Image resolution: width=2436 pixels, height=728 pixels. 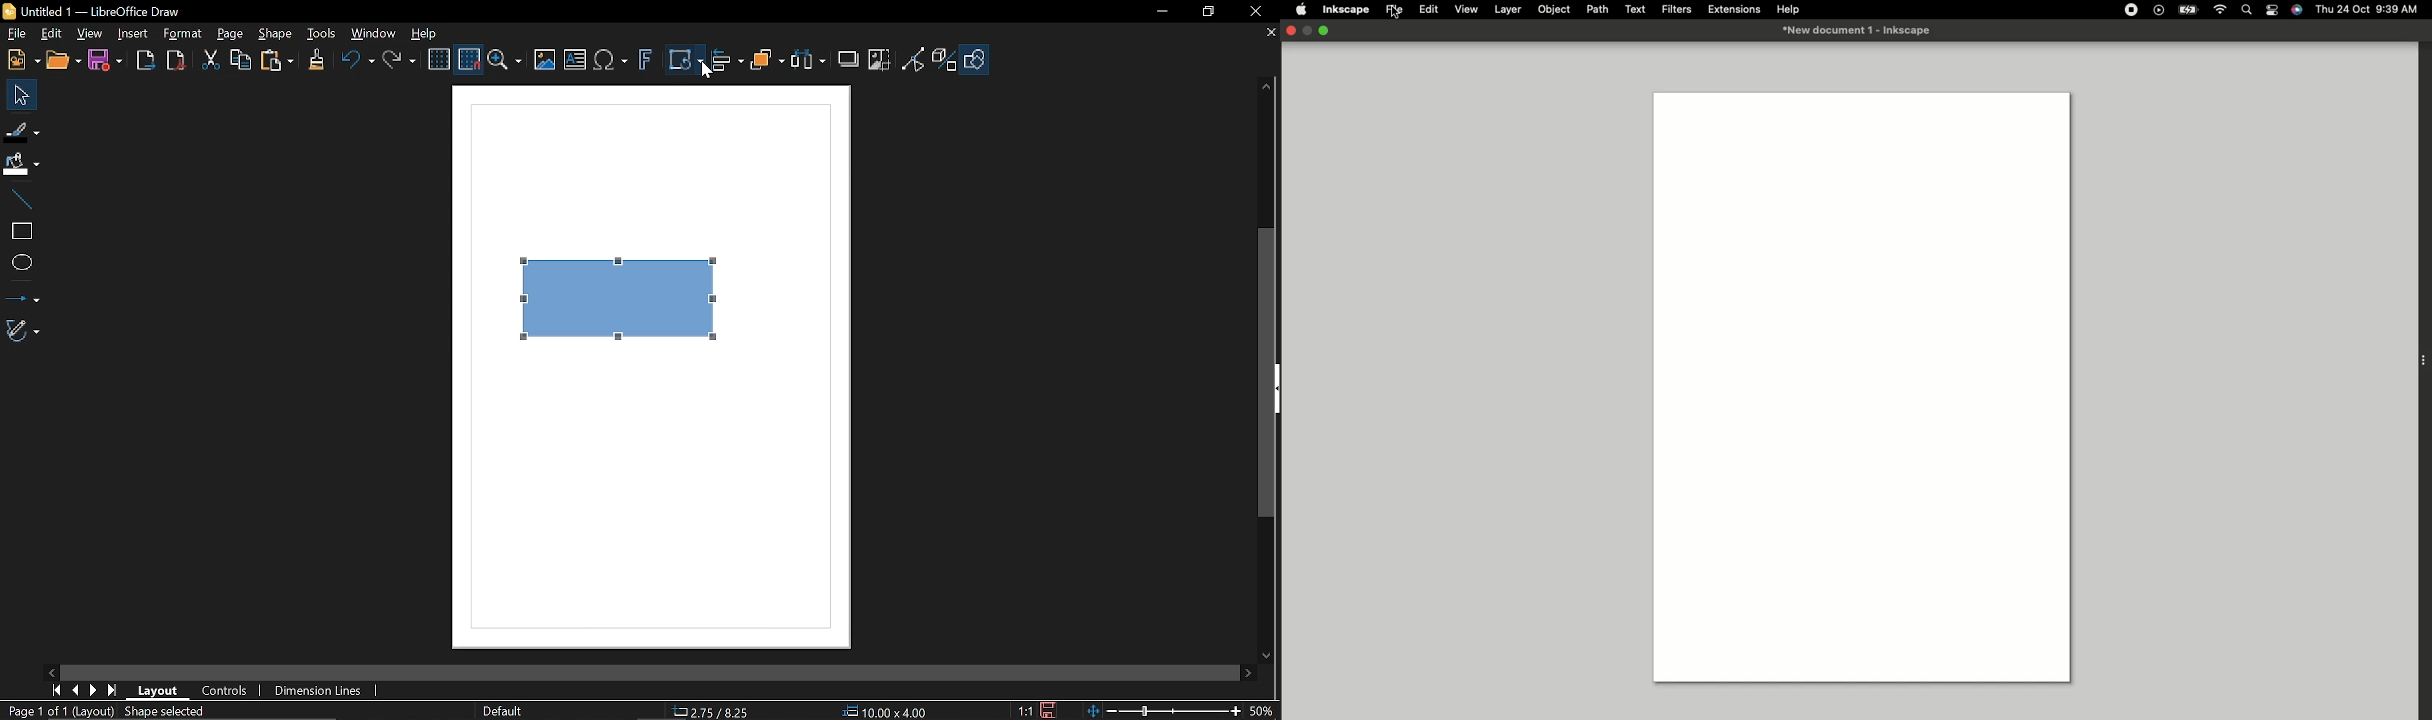 I want to click on 1:1 (Scaling factor), so click(x=1025, y=711).